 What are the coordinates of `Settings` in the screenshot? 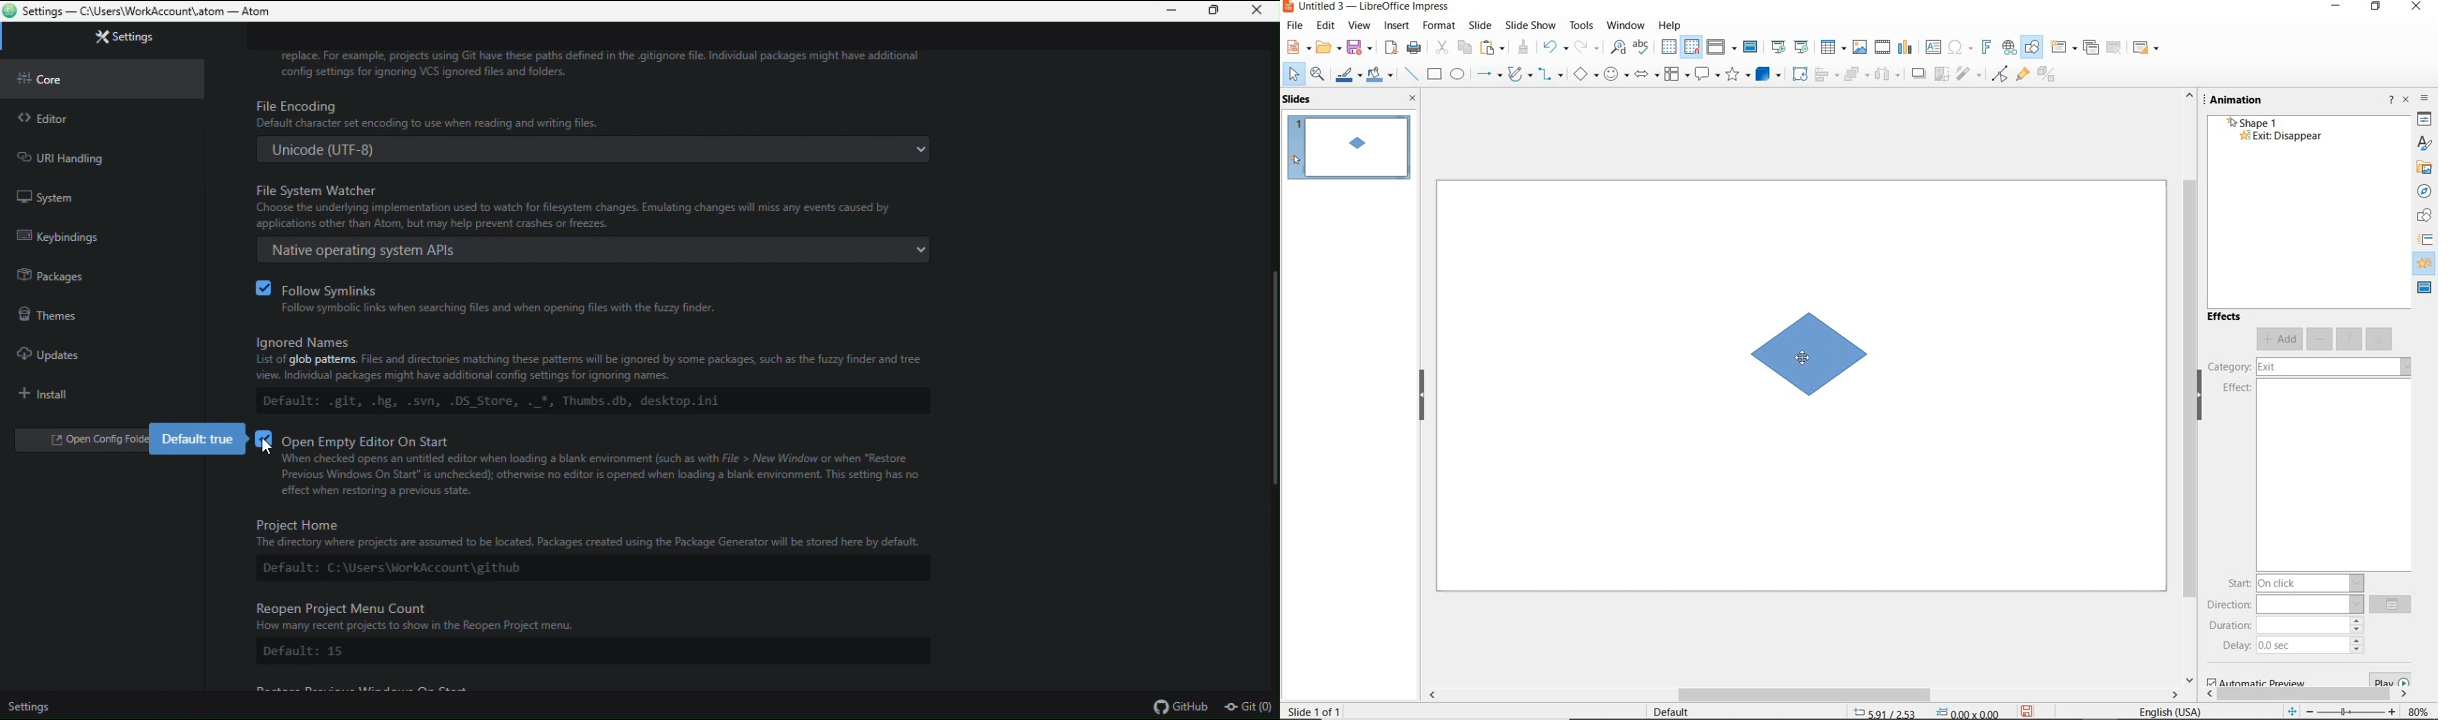 It's located at (107, 37).